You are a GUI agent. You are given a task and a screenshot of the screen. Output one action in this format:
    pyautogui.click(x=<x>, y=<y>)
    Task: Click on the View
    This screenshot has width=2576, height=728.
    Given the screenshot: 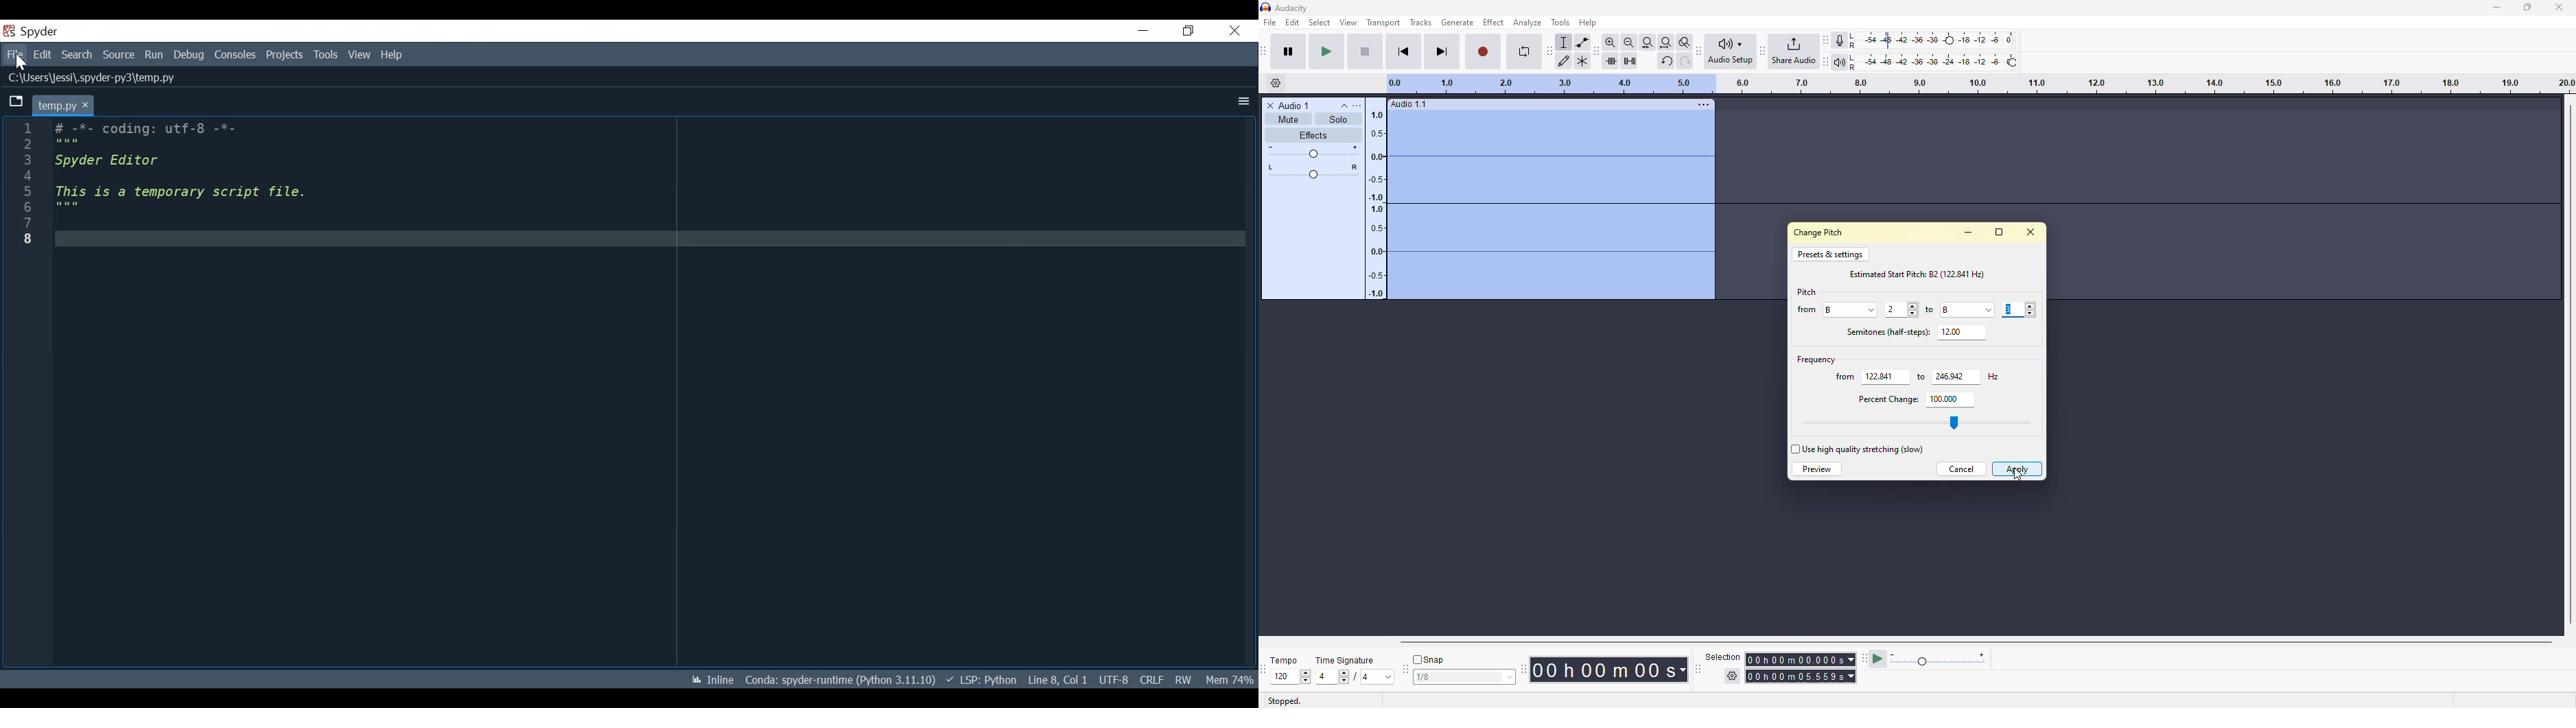 What is the action you would take?
    pyautogui.click(x=363, y=54)
    